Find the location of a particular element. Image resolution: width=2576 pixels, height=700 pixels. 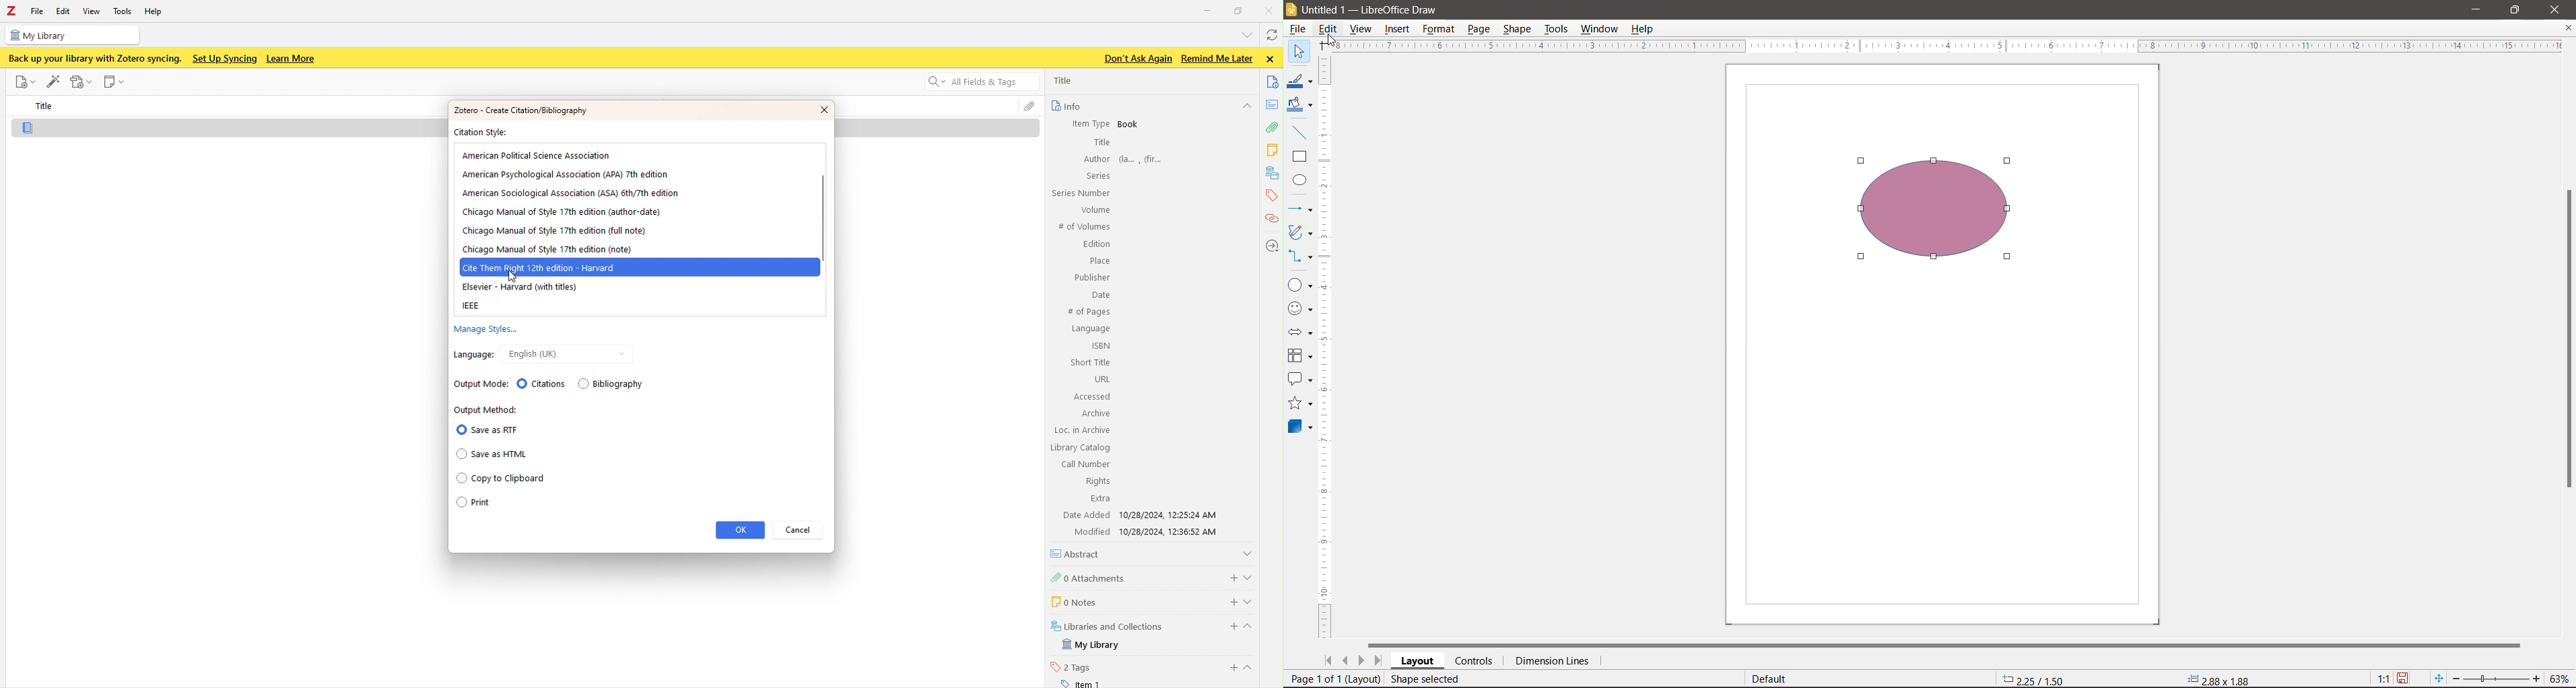

Fill Color is located at coordinates (1299, 106).